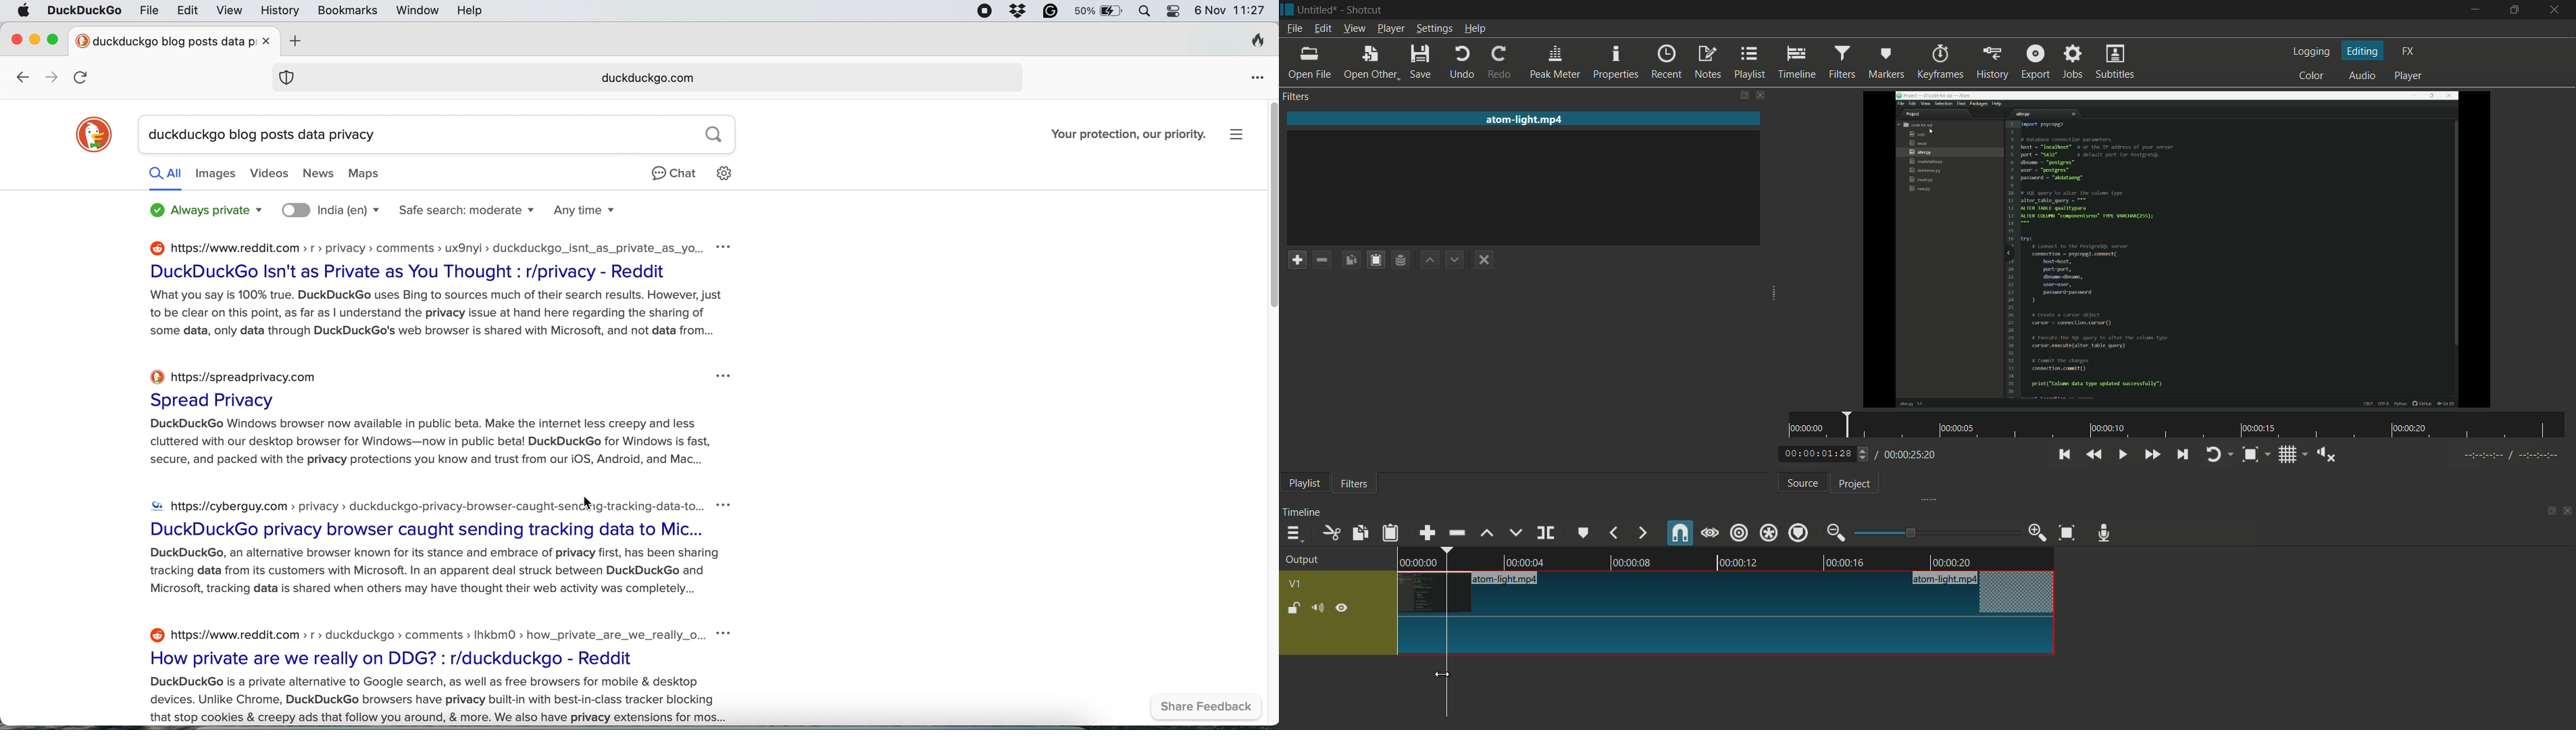 This screenshot has height=756, width=2576. Describe the element at coordinates (2473, 10) in the screenshot. I see `minimize` at that location.